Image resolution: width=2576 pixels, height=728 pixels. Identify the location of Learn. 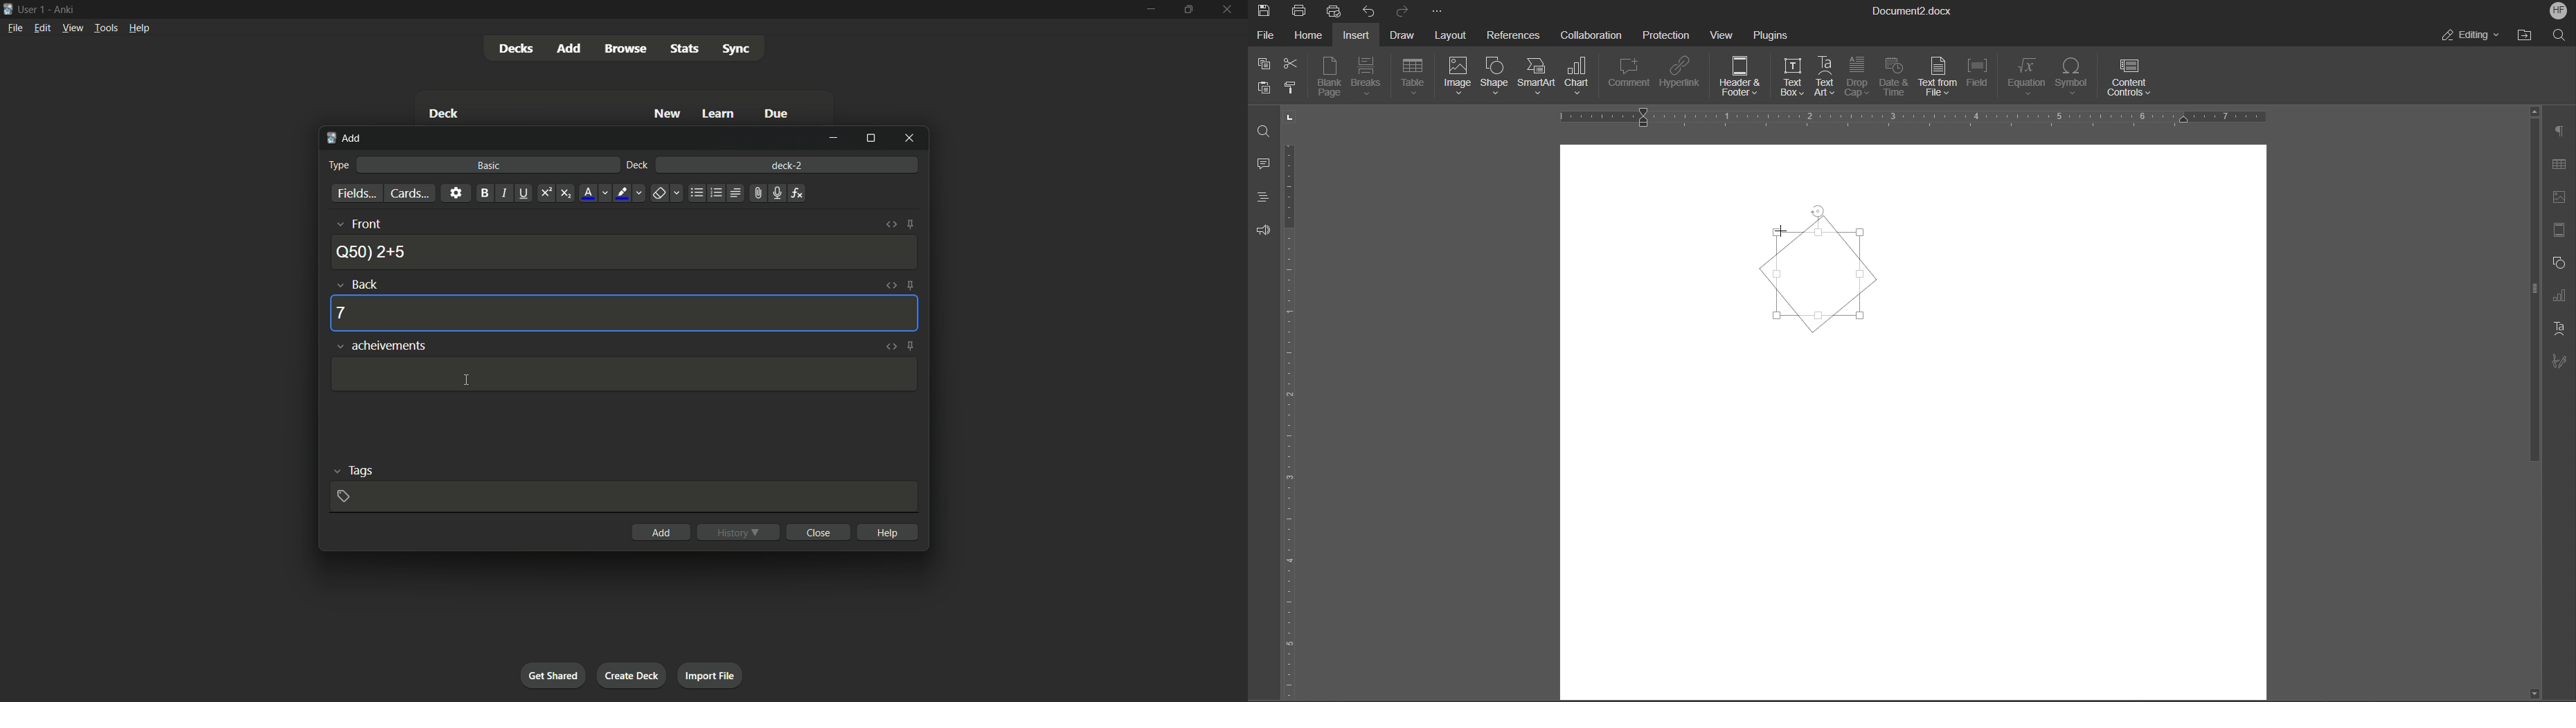
(720, 114).